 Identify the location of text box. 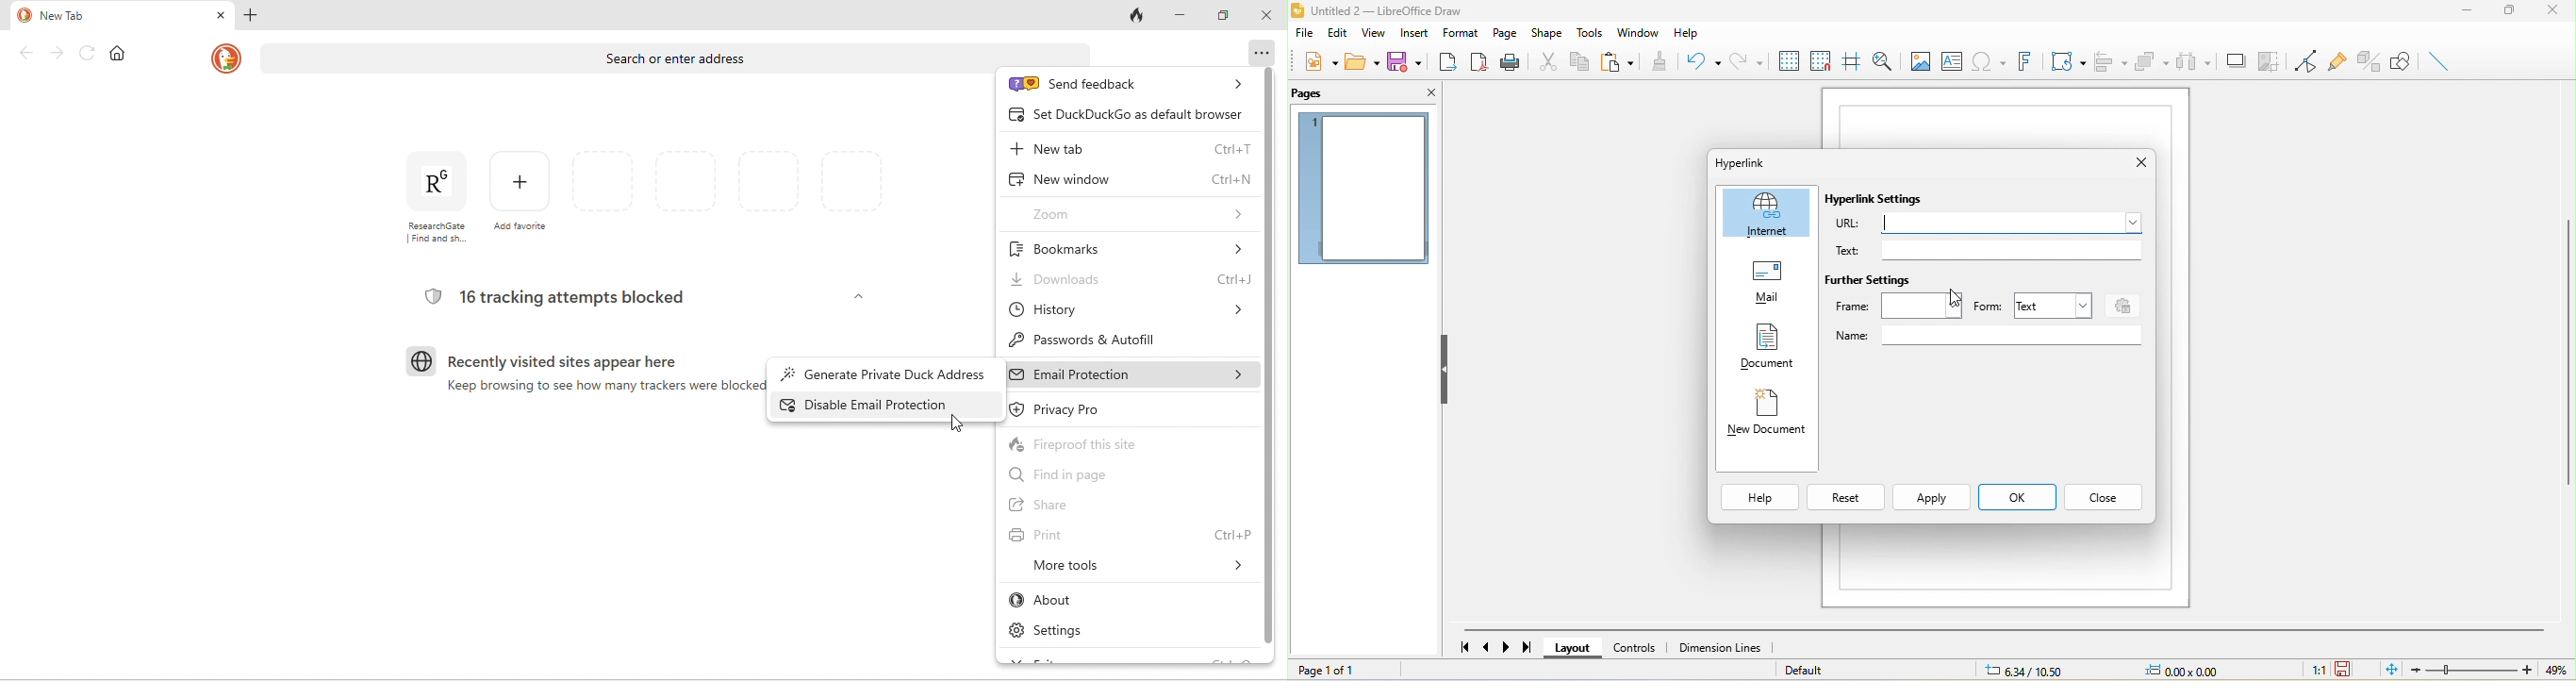
(1952, 61).